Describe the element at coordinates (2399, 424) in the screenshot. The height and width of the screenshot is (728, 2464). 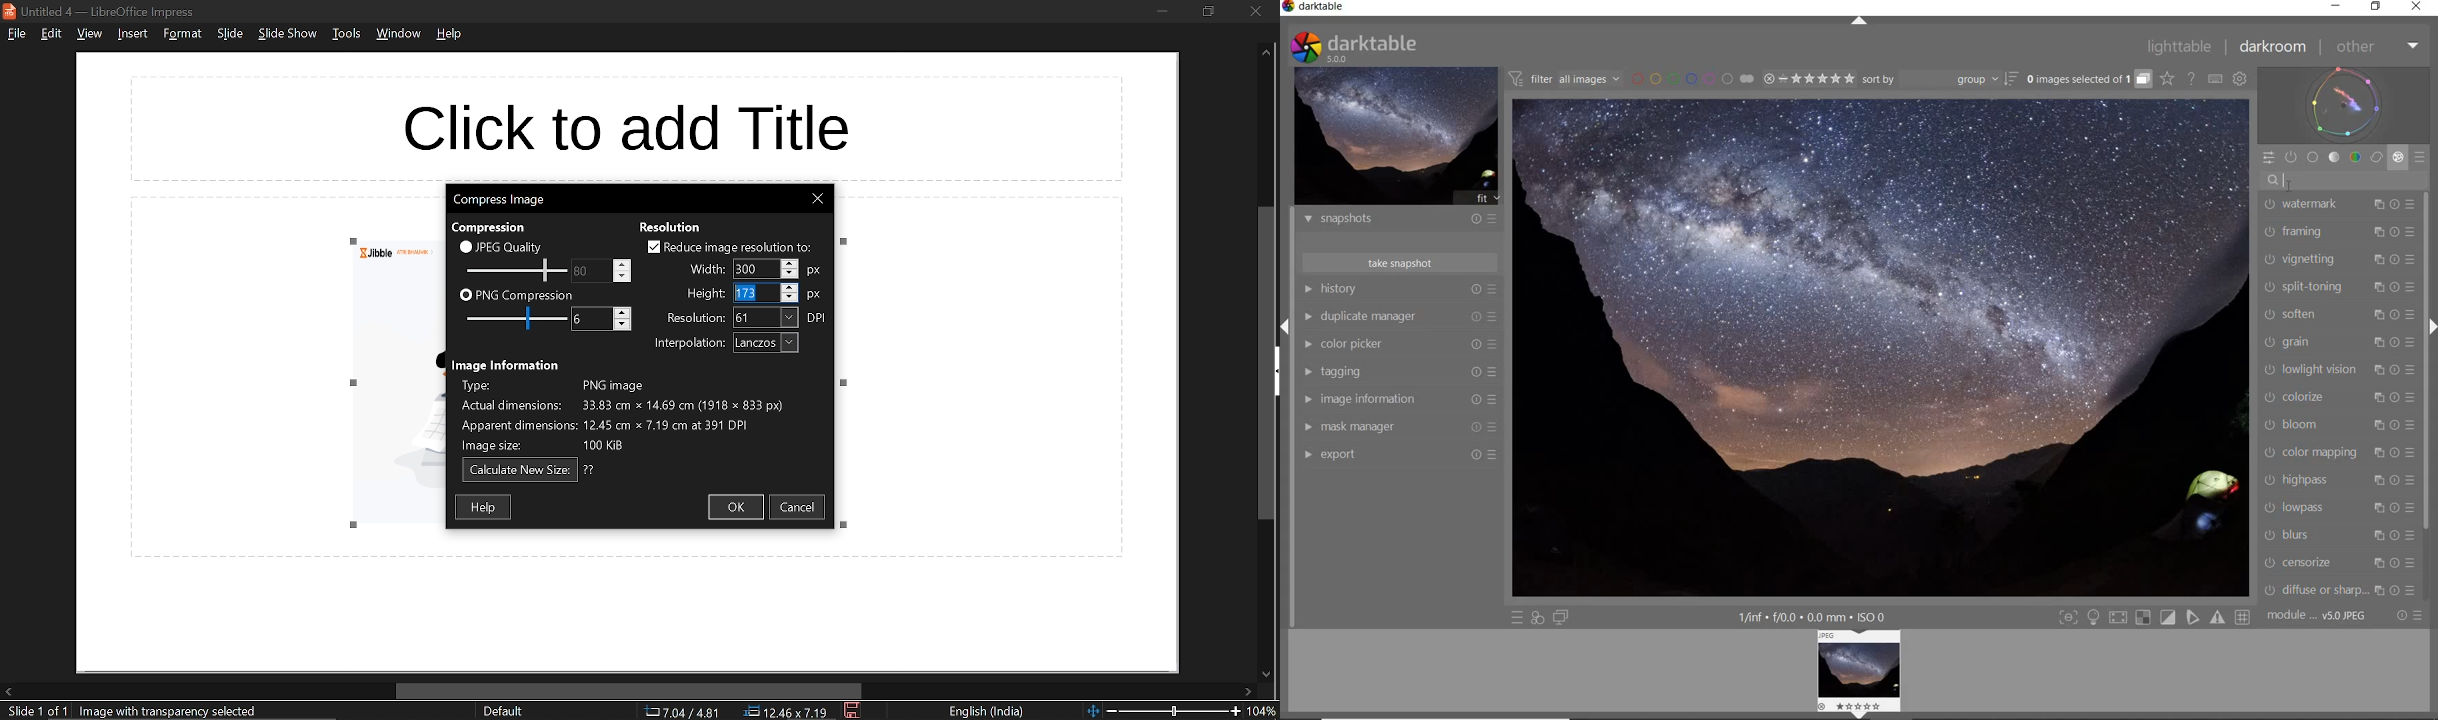
I see `reset parameters` at that location.